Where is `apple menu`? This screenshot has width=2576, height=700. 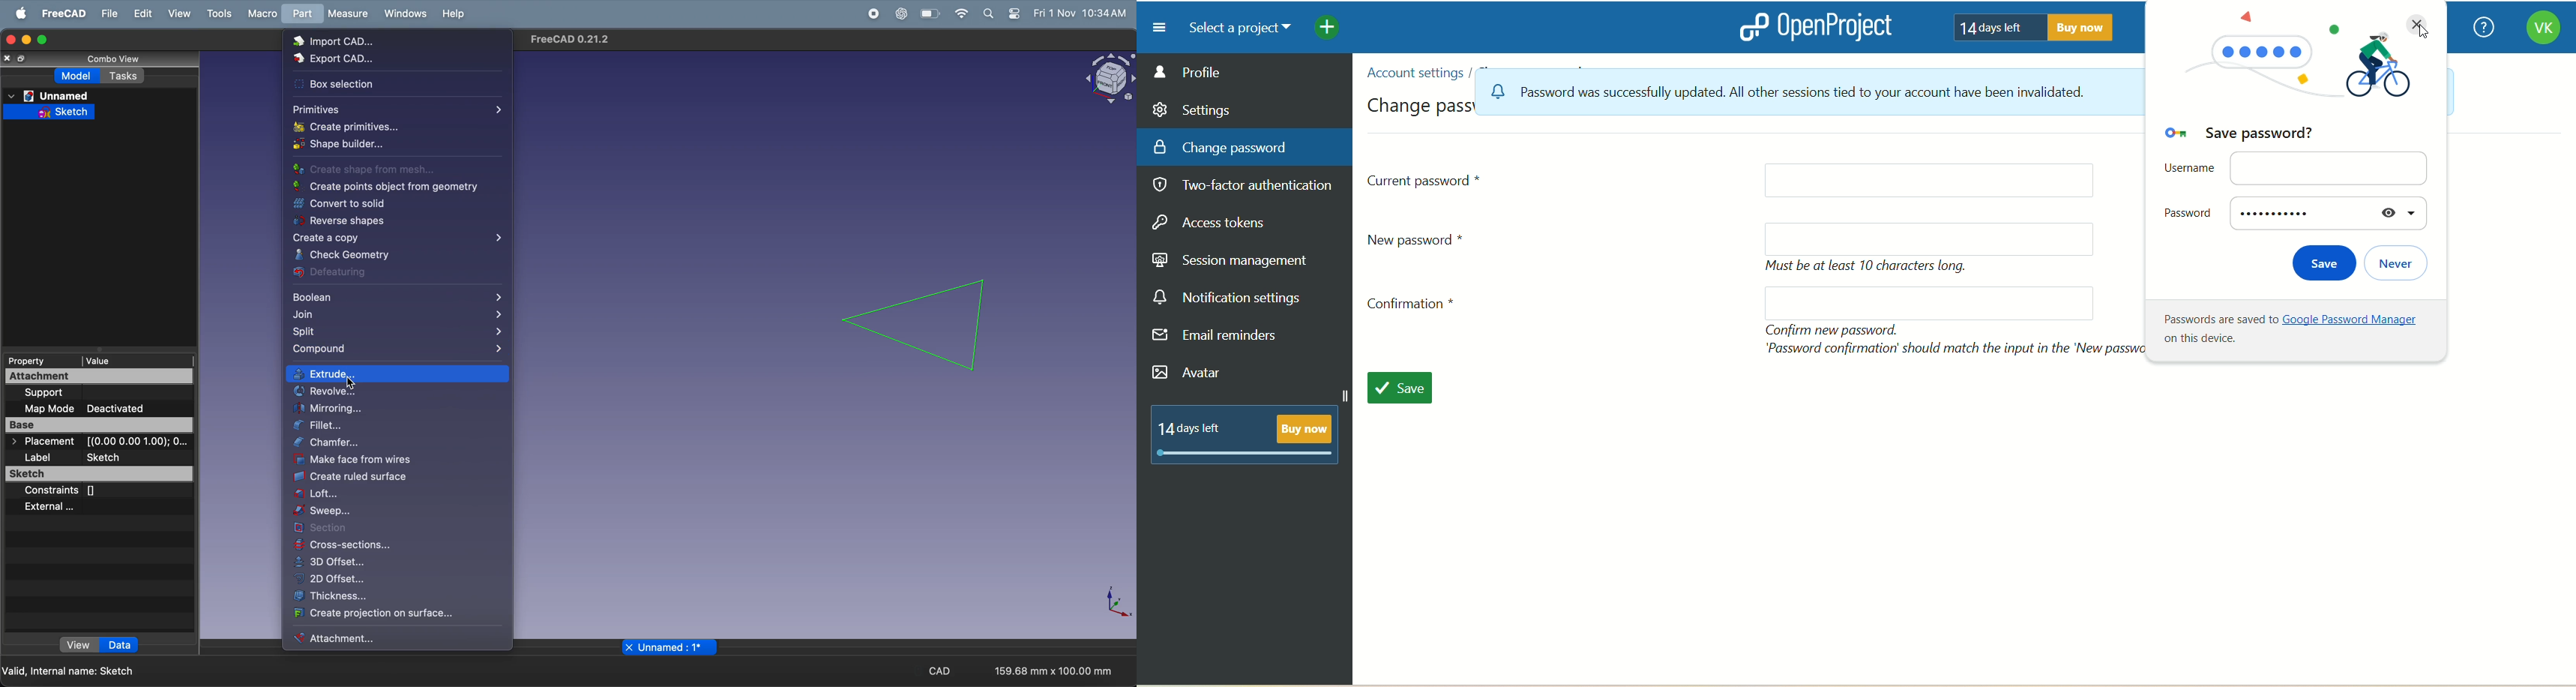 apple menu is located at coordinates (22, 13).